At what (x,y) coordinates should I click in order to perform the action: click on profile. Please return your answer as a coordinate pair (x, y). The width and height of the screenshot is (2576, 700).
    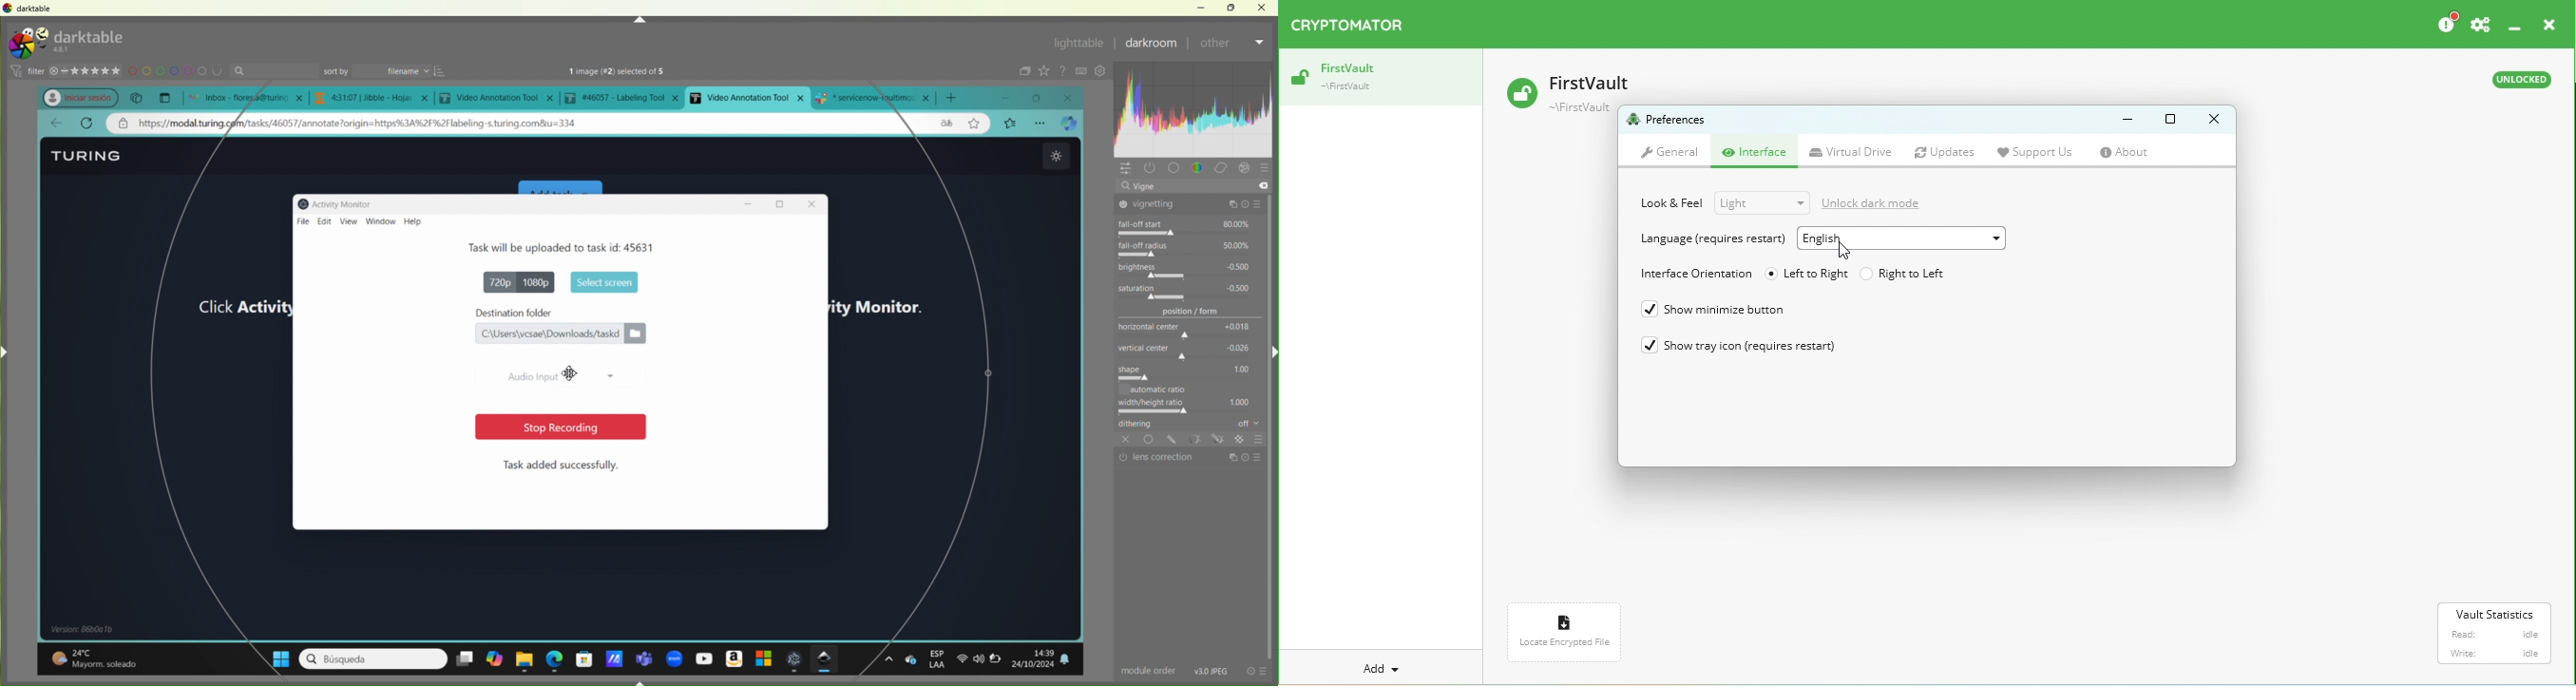
    Looking at the image, I should click on (70, 97).